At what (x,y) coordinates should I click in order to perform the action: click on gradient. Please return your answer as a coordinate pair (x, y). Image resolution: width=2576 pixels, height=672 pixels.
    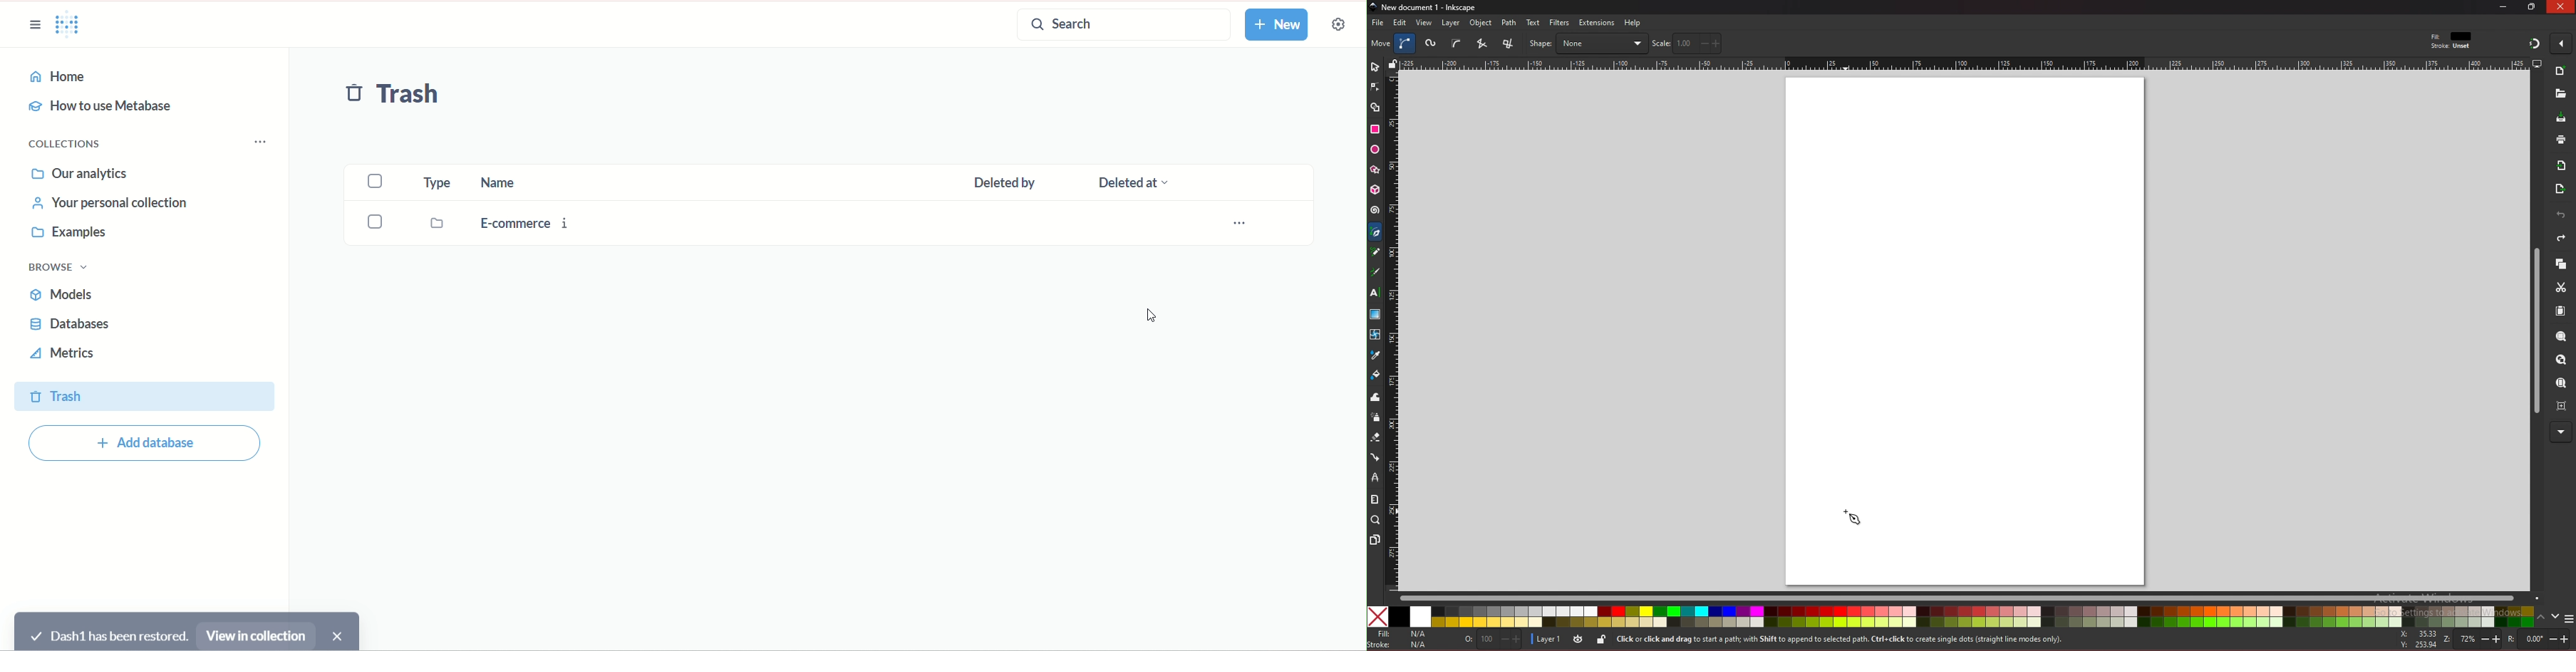
    Looking at the image, I should click on (1376, 314).